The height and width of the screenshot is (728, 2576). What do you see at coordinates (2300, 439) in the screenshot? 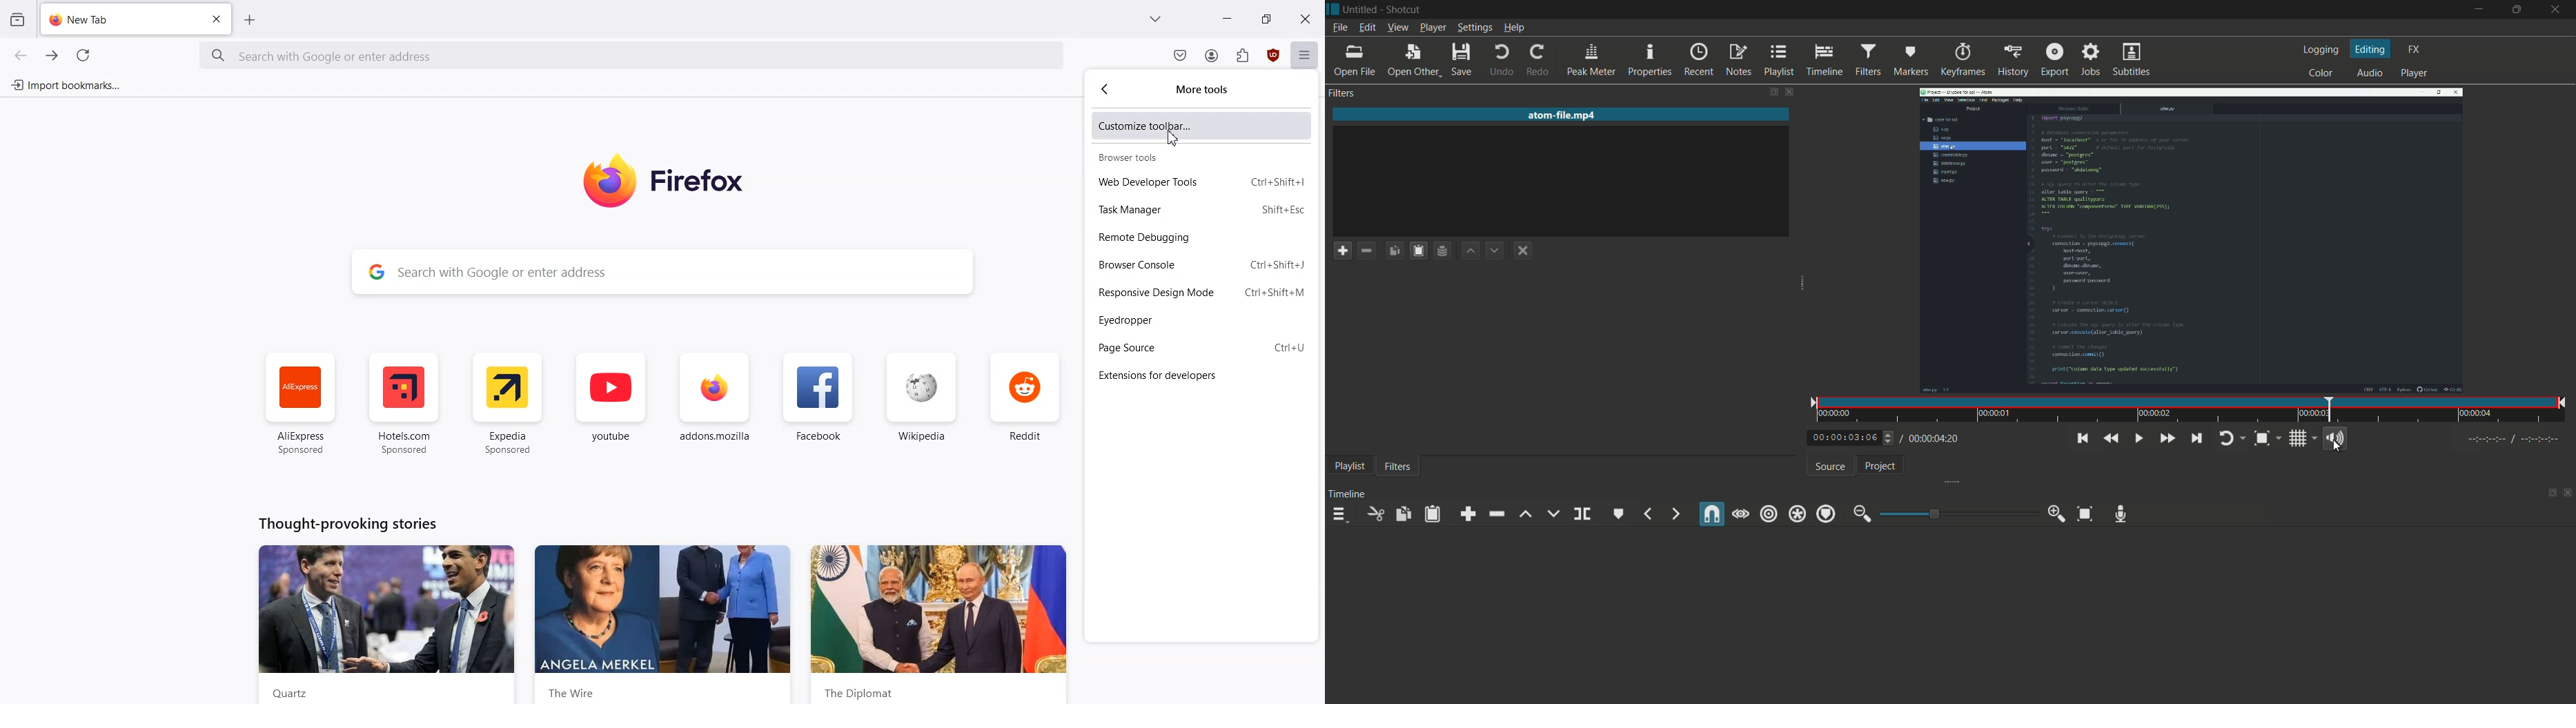
I see `toggle grid` at bounding box center [2300, 439].